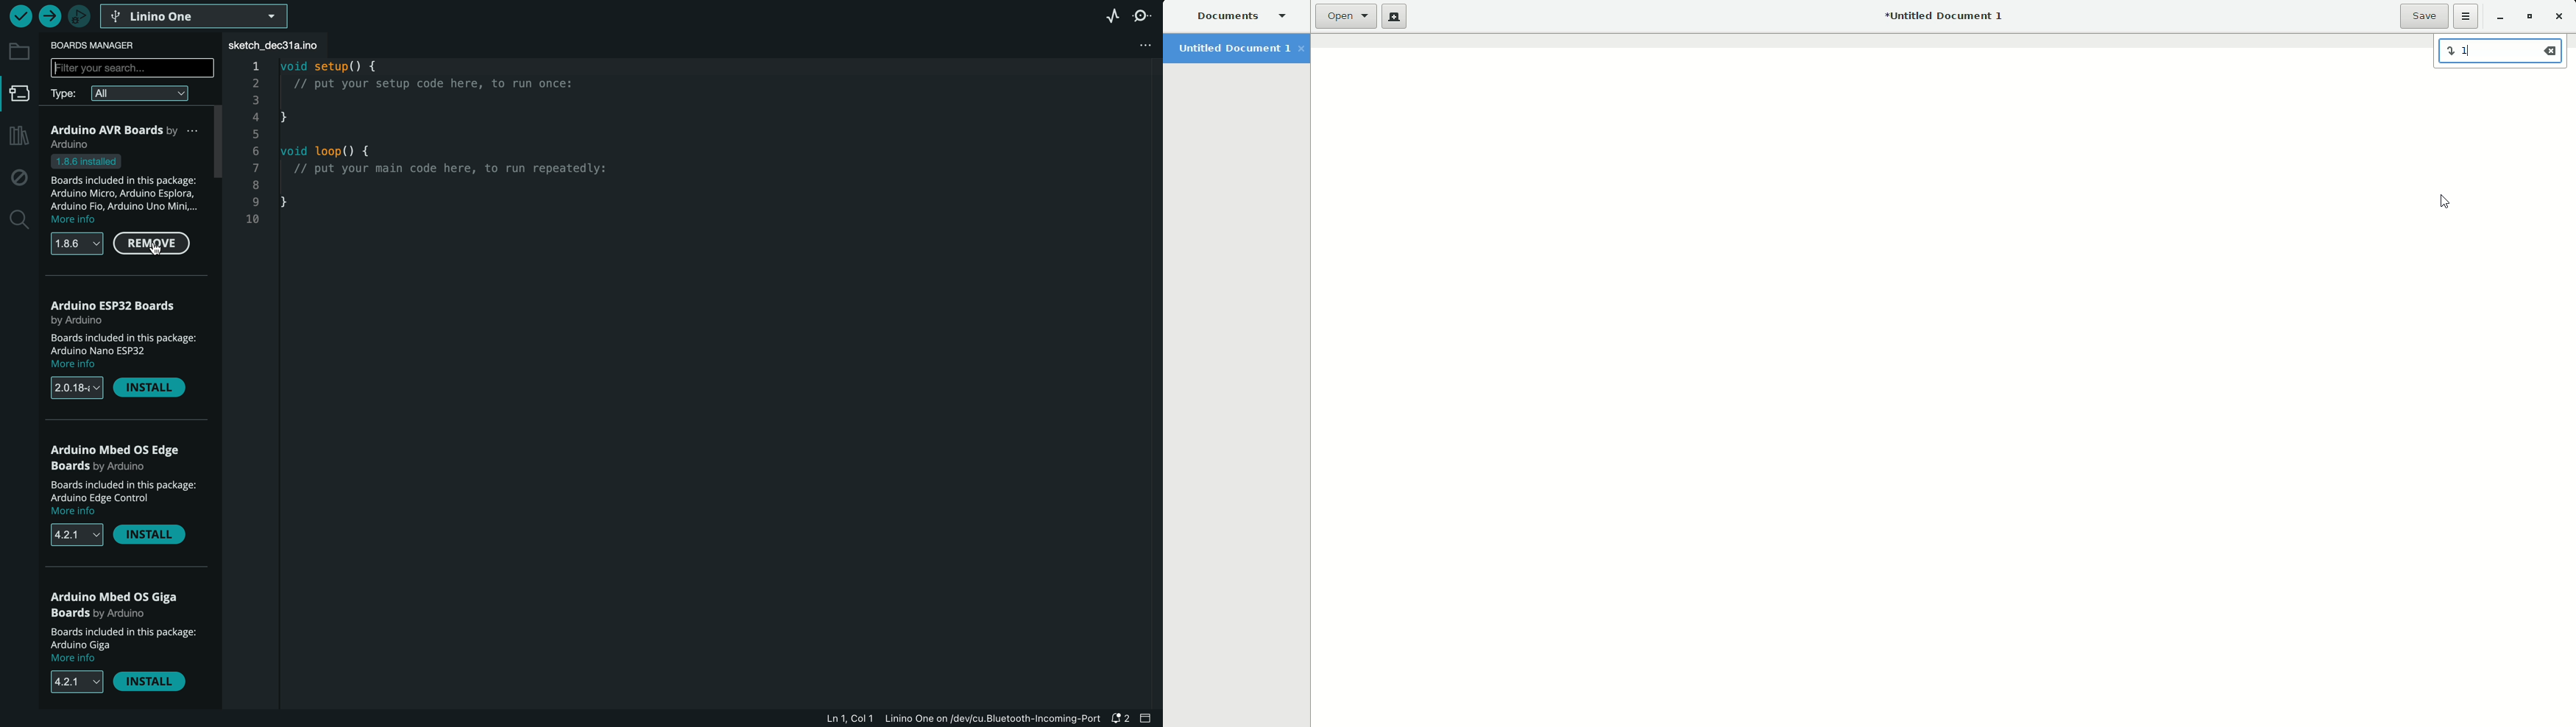  Describe the element at coordinates (449, 149) in the screenshot. I see `code` at that location.